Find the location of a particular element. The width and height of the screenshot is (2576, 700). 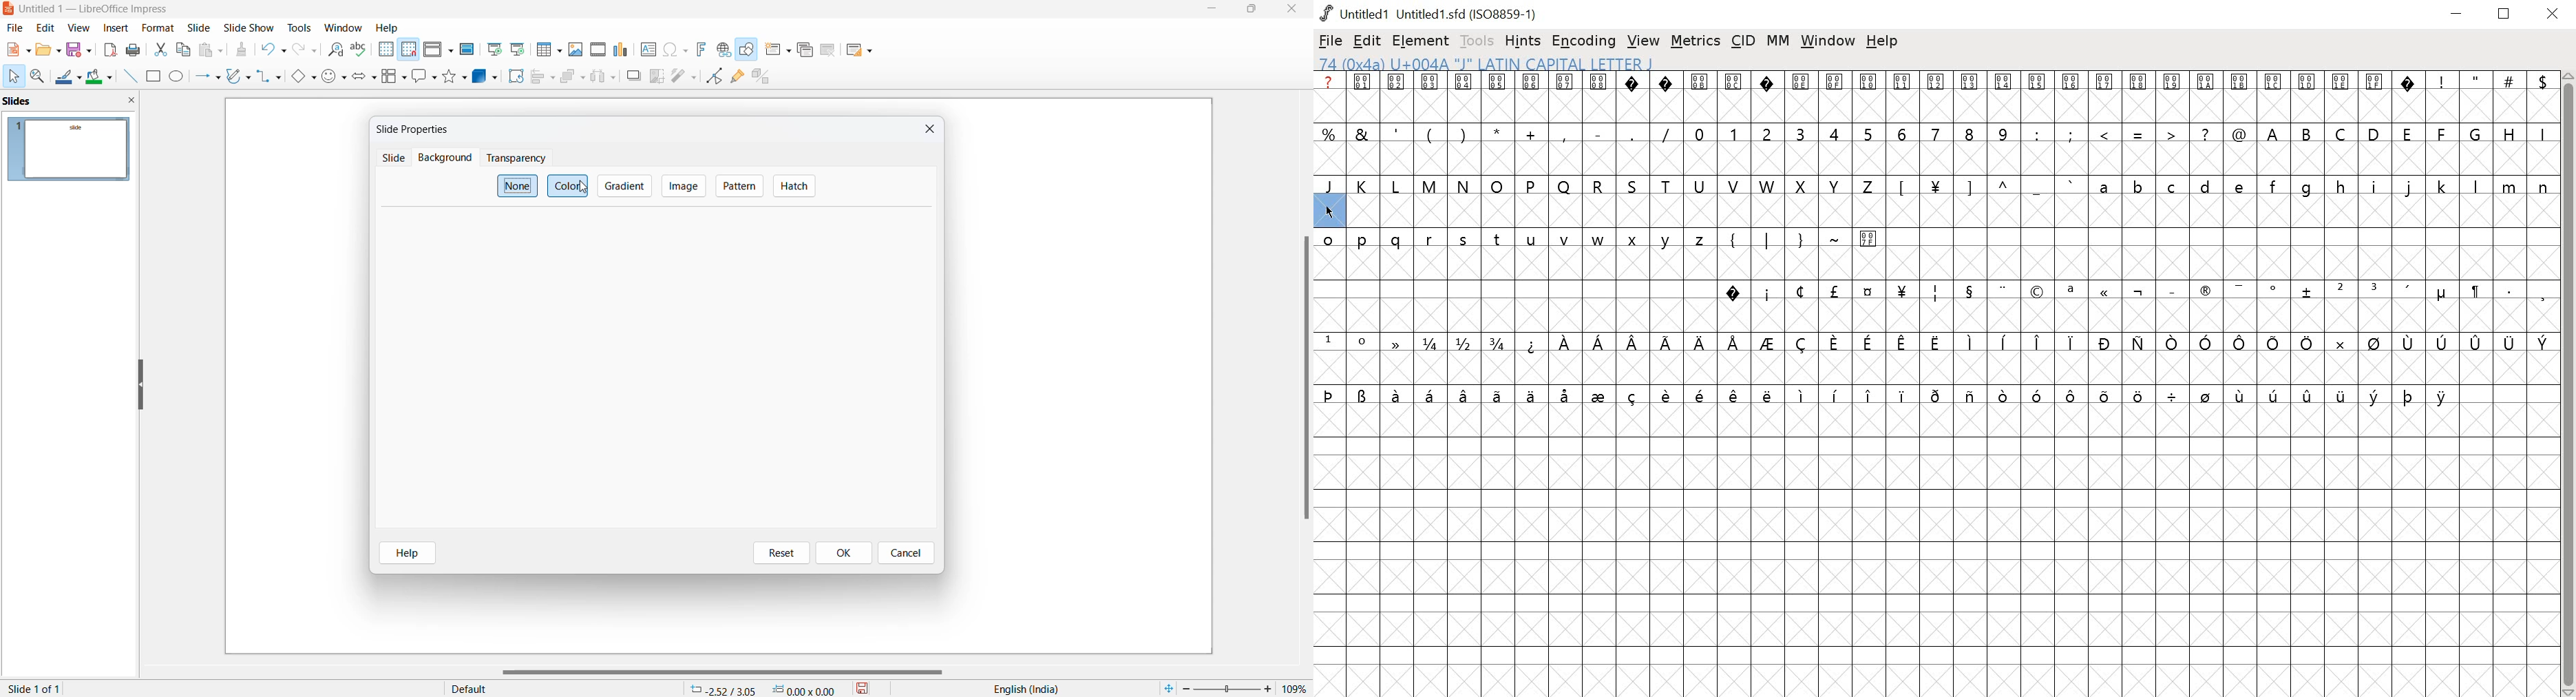

slide is located at coordinates (392, 160).